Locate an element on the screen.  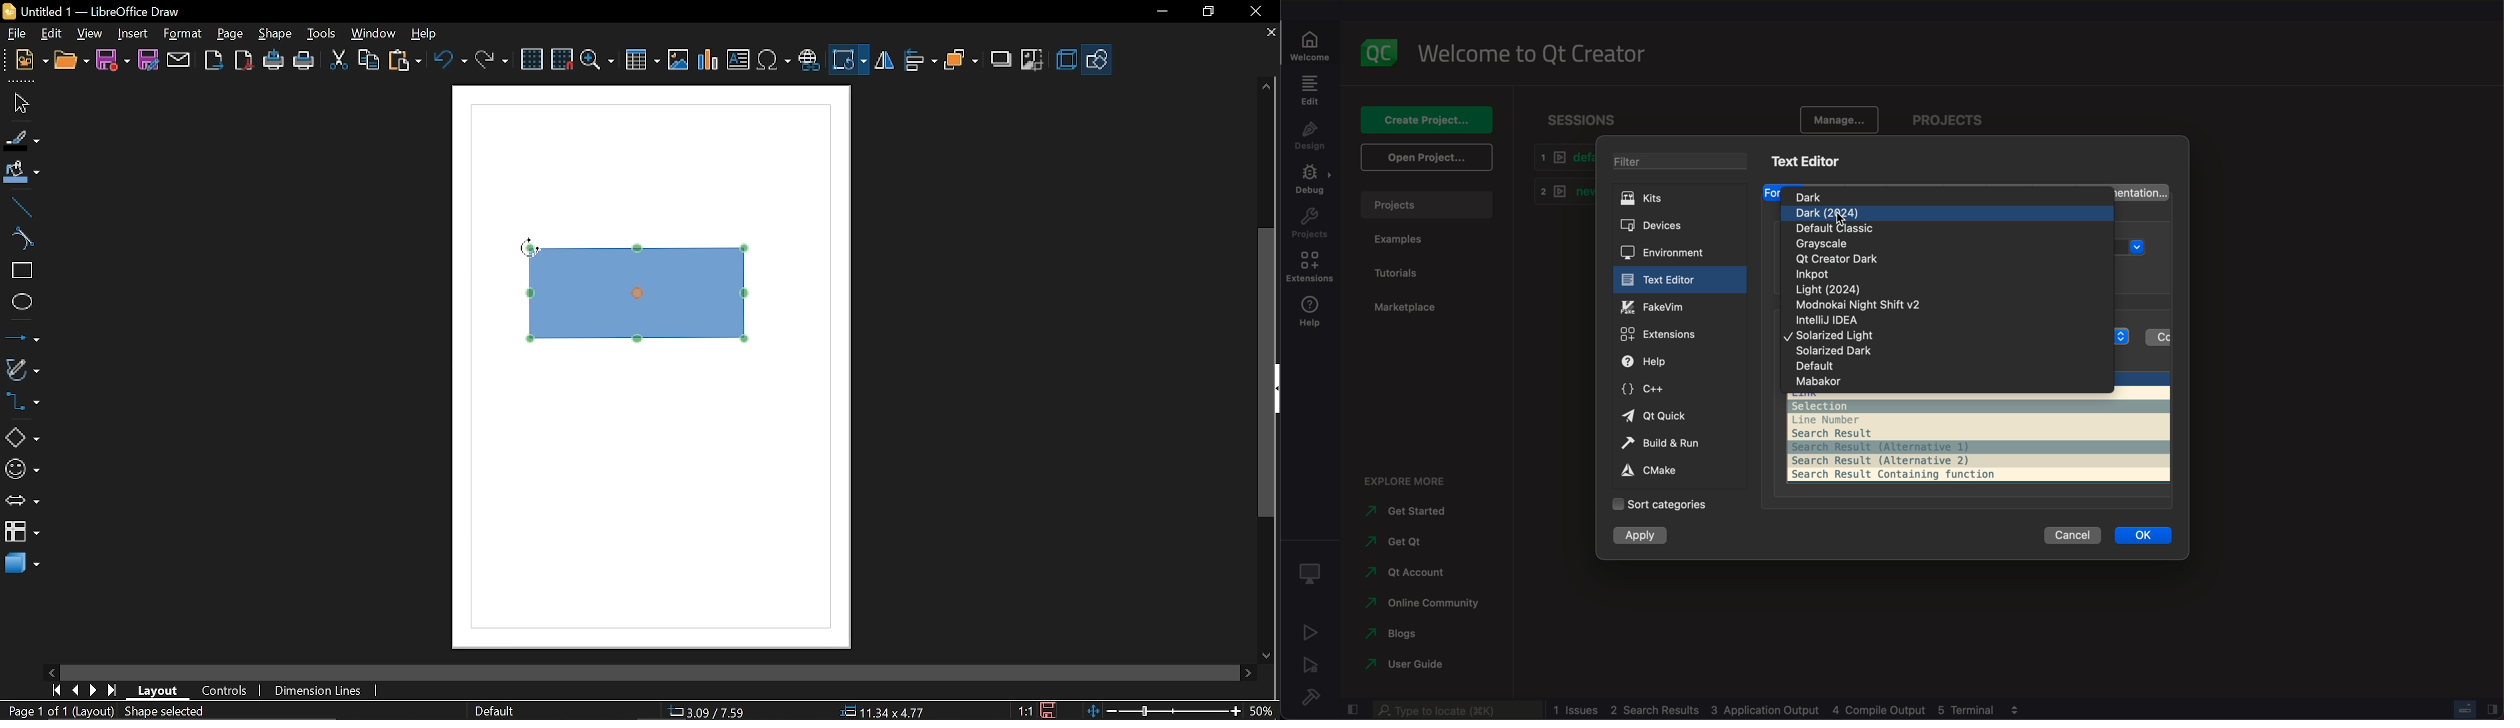
rectangle is located at coordinates (20, 271).